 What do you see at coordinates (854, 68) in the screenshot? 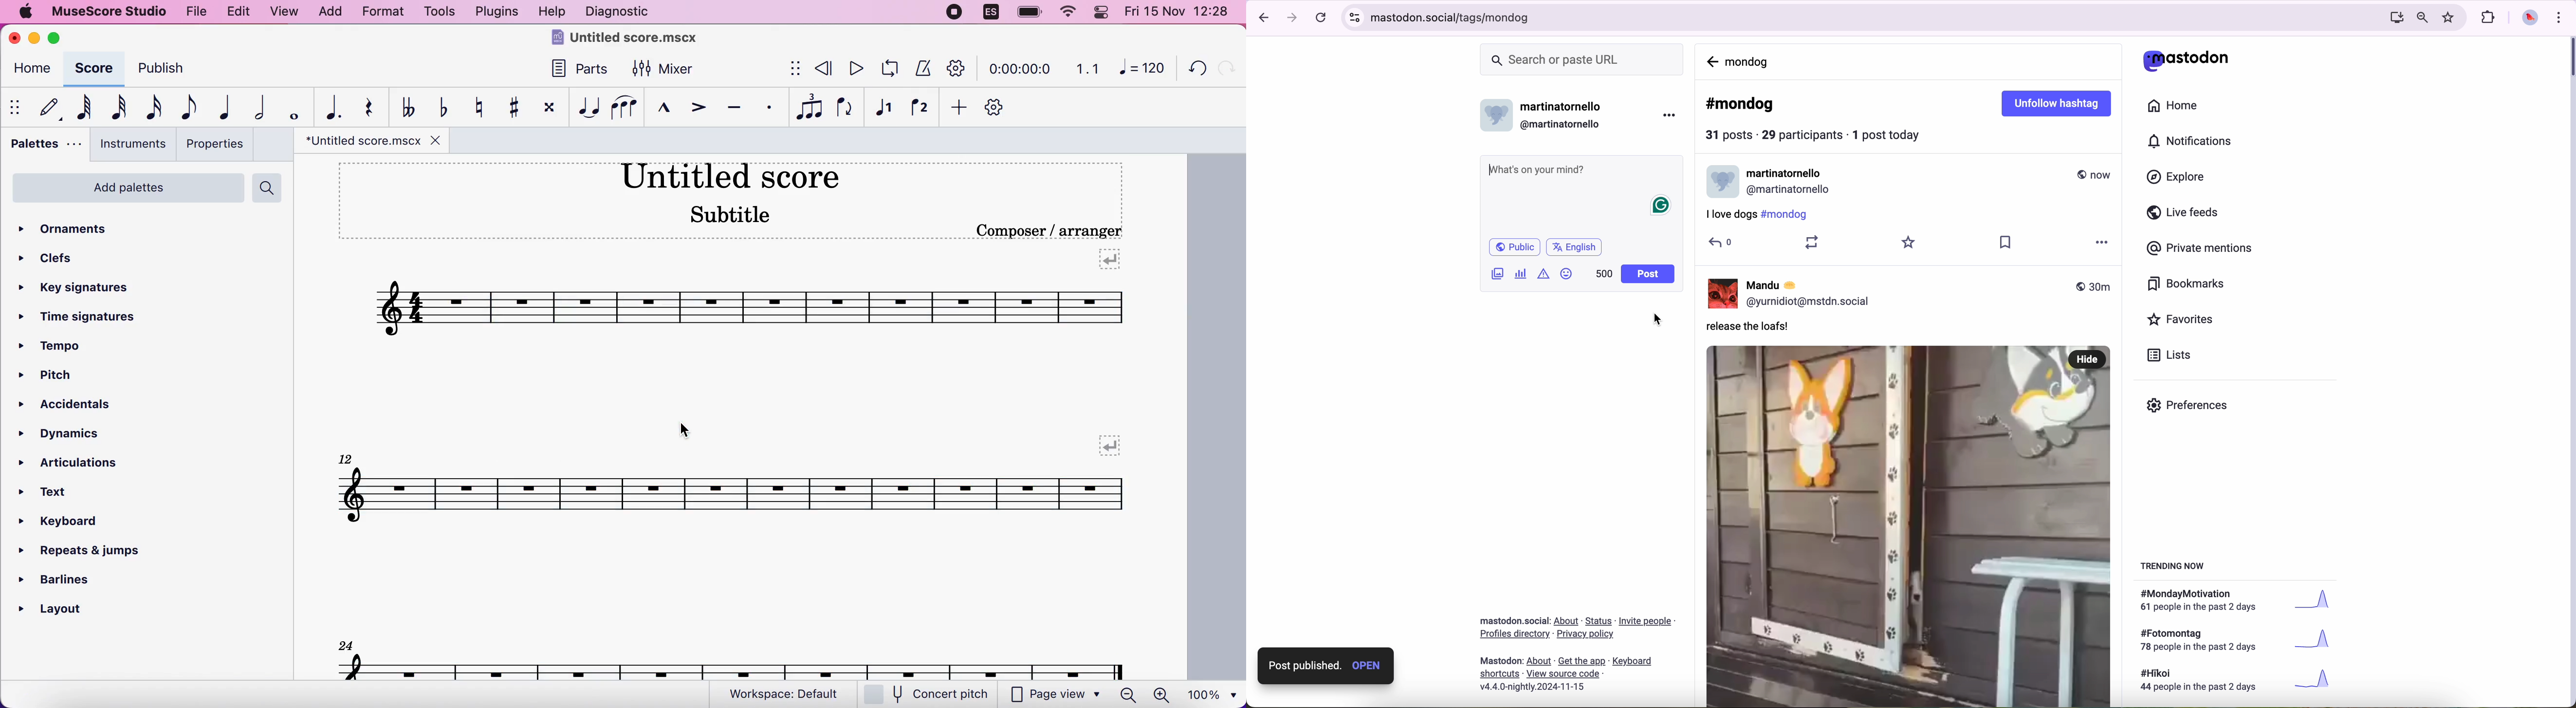
I see `play` at bounding box center [854, 68].